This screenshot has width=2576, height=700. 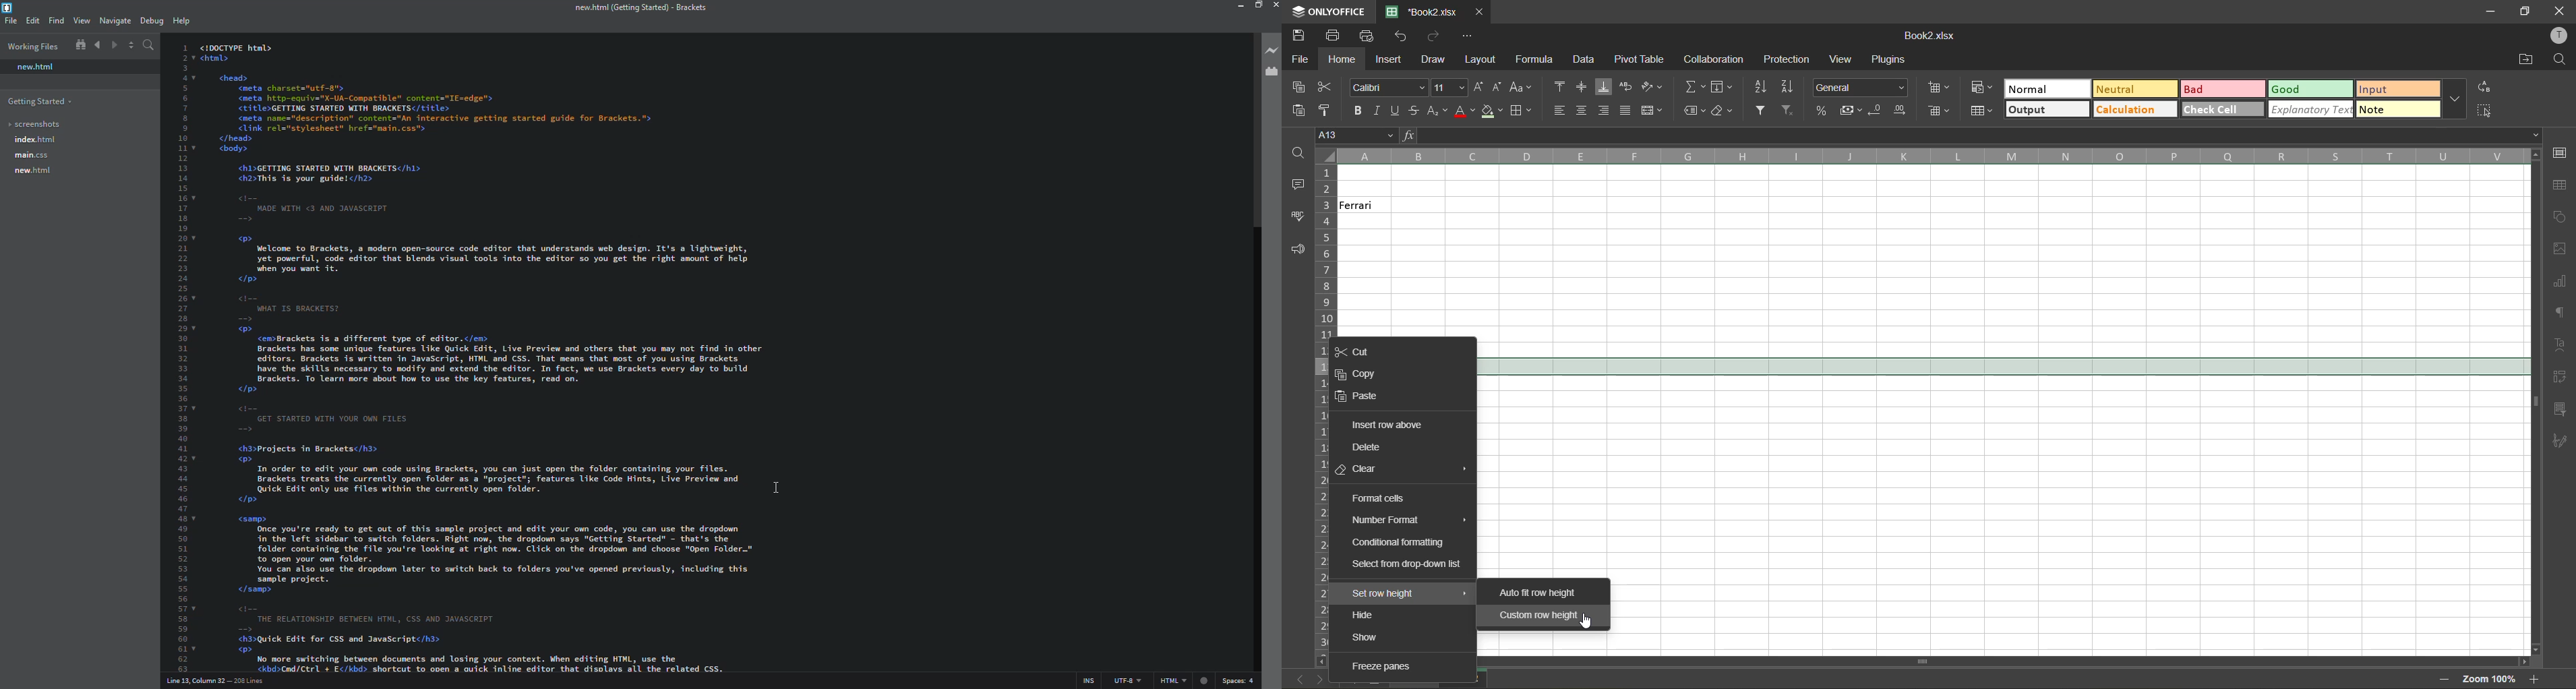 I want to click on screenshots, so click(x=34, y=124).